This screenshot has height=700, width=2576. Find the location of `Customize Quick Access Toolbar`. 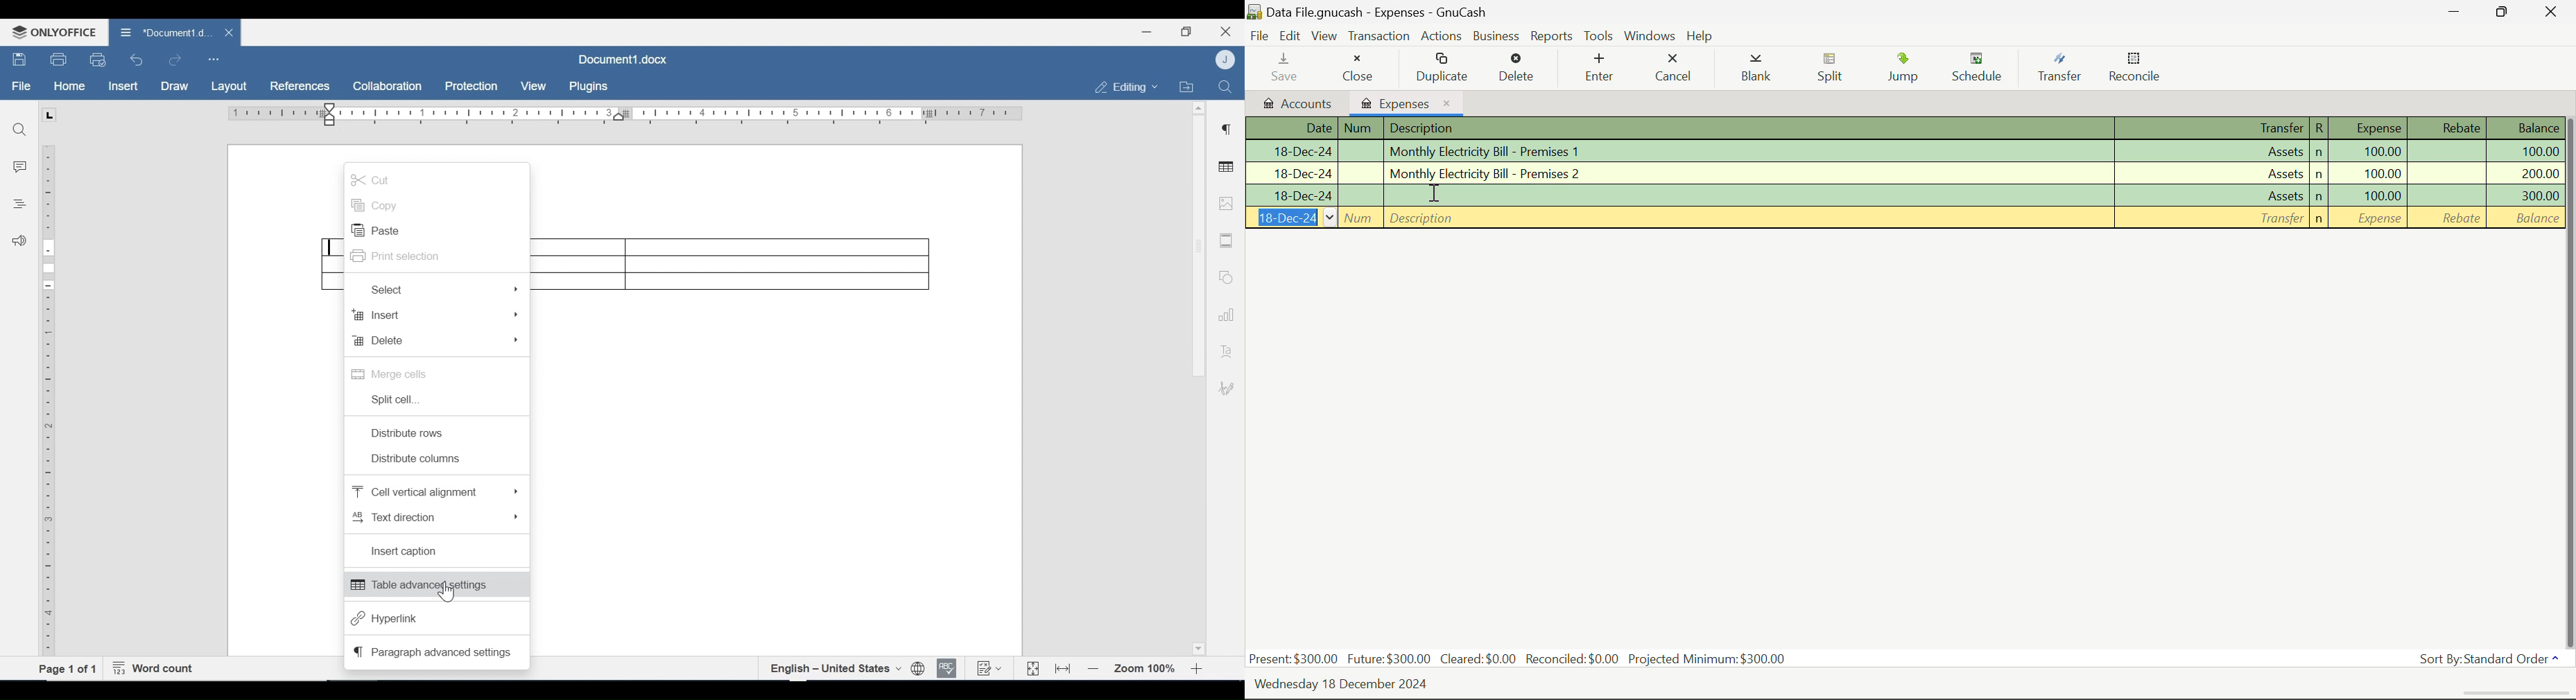

Customize Quick Access Toolbar is located at coordinates (213, 59).